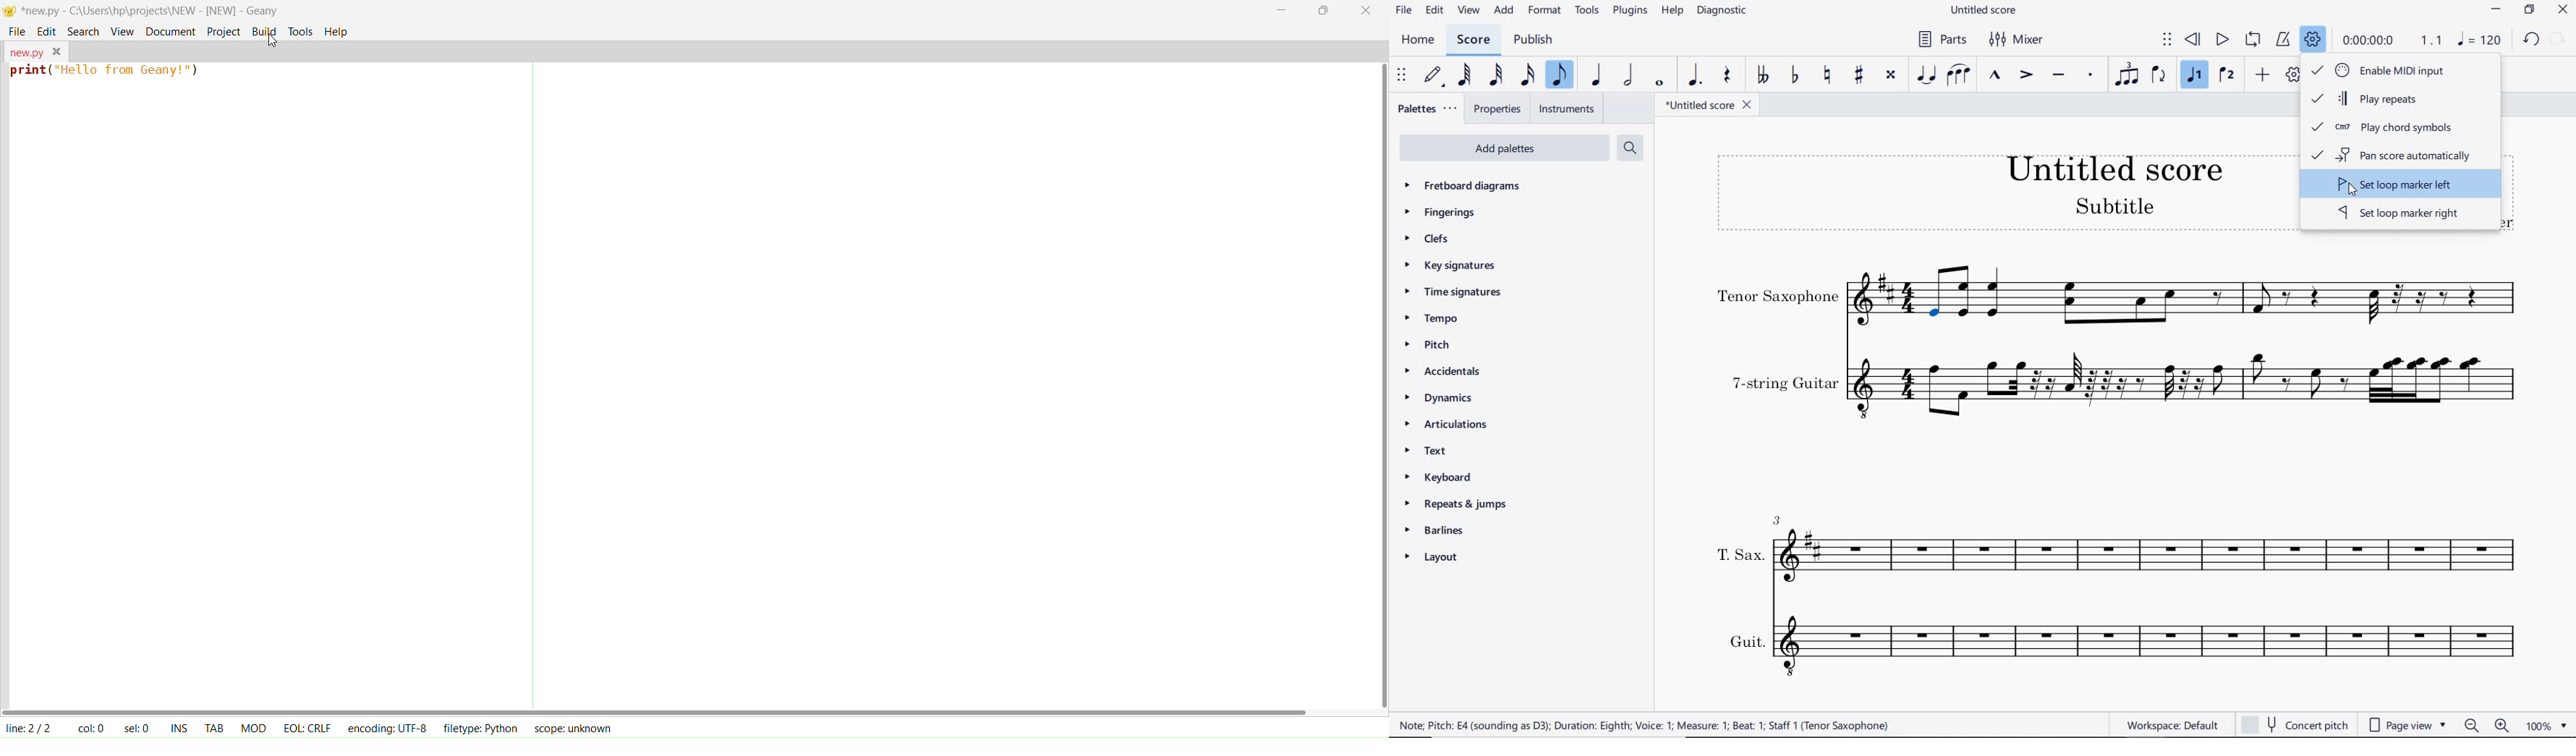 This screenshot has height=756, width=2576. Describe the element at coordinates (301, 32) in the screenshot. I see `tools` at that location.